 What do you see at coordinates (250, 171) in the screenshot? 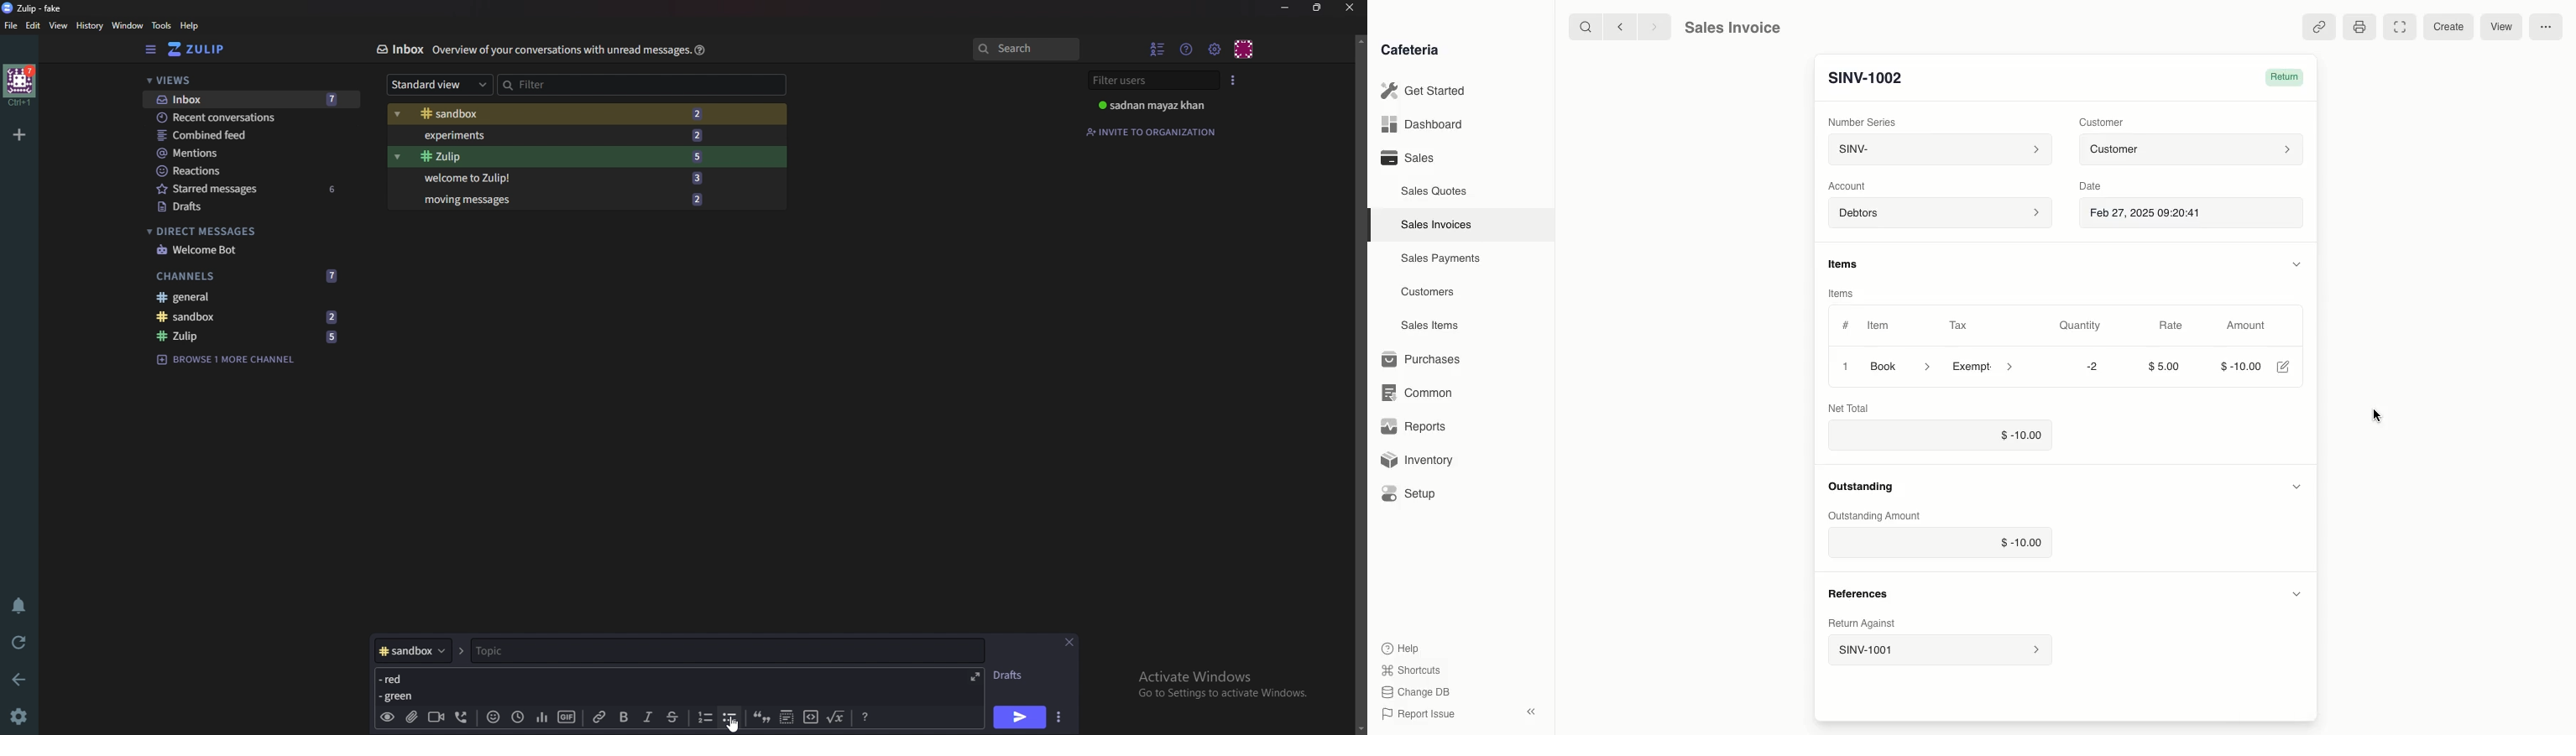
I see `Reactions` at bounding box center [250, 171].